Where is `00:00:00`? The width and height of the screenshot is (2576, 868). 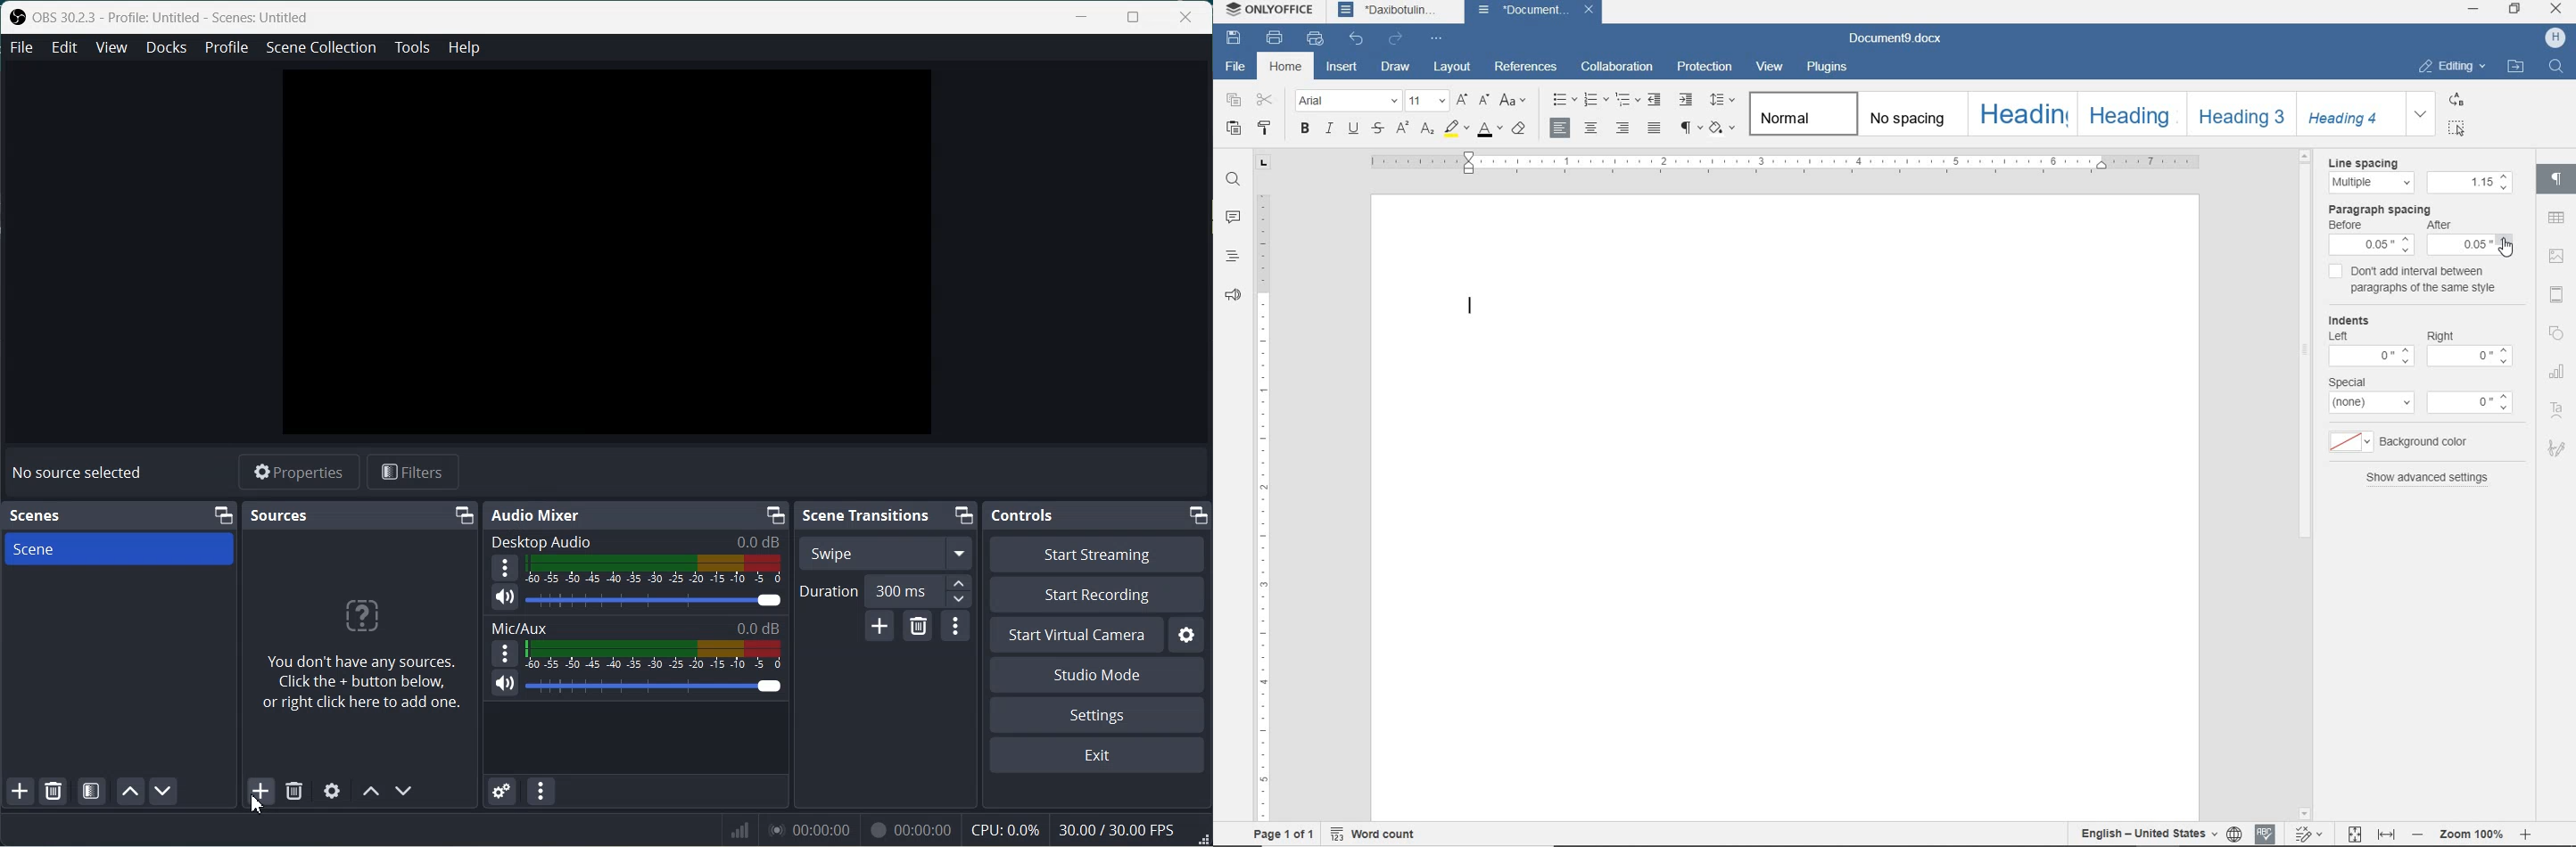
00:00:00 is located at coordinates (908, 828).